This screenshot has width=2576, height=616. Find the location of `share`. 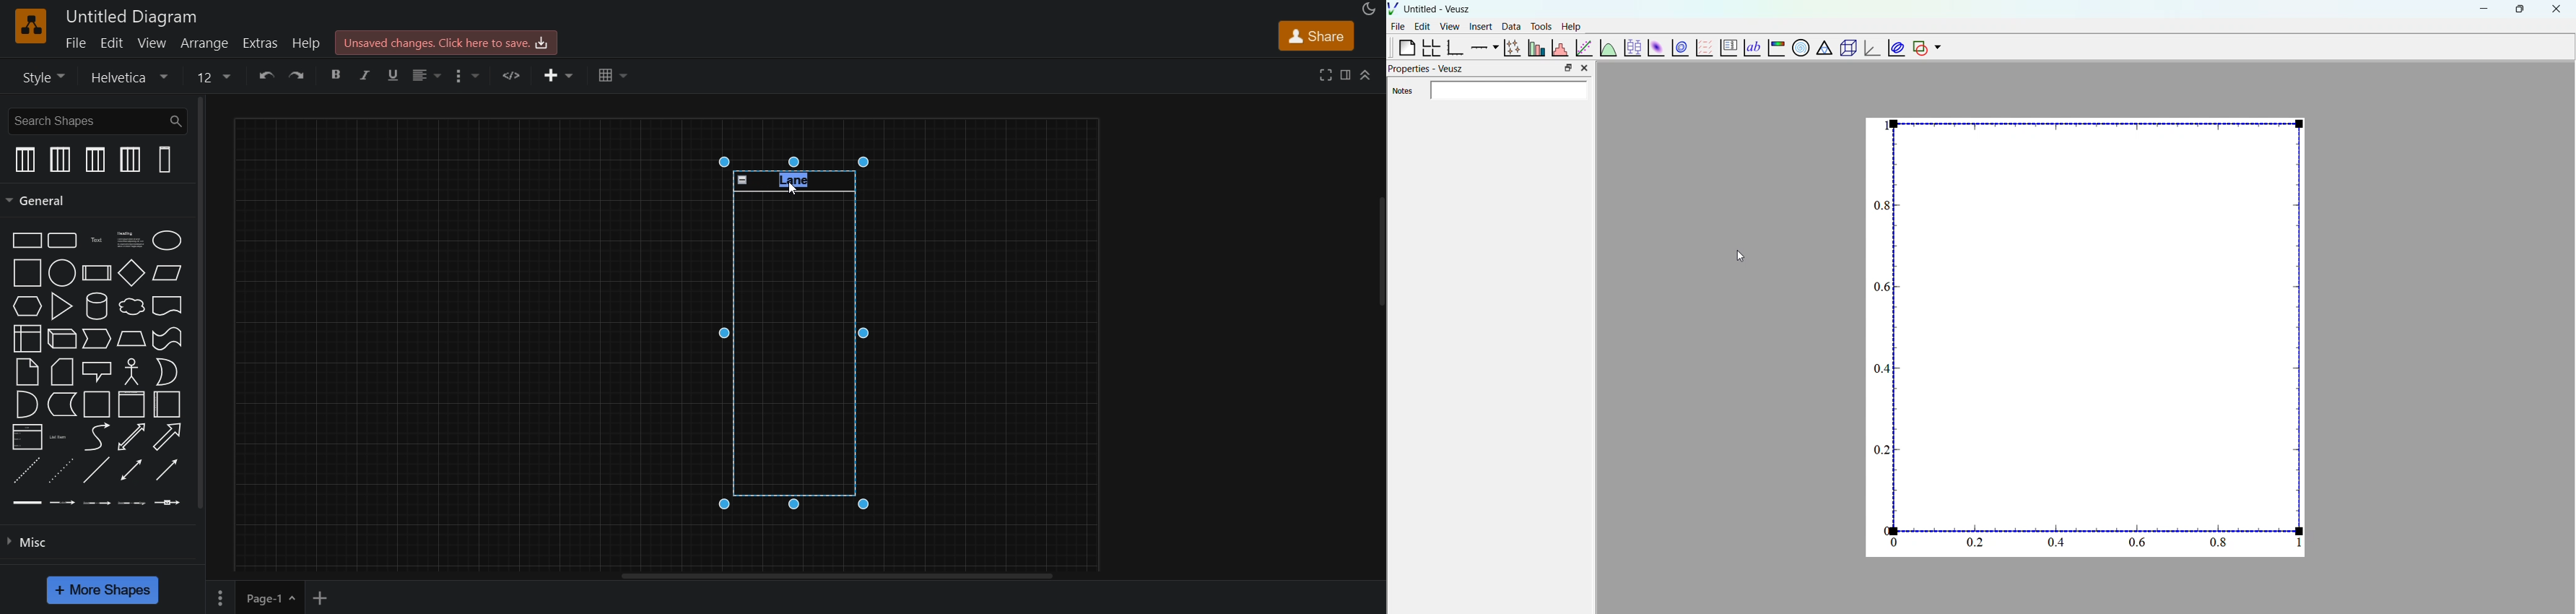

share is located at coordinates (1315, 35).